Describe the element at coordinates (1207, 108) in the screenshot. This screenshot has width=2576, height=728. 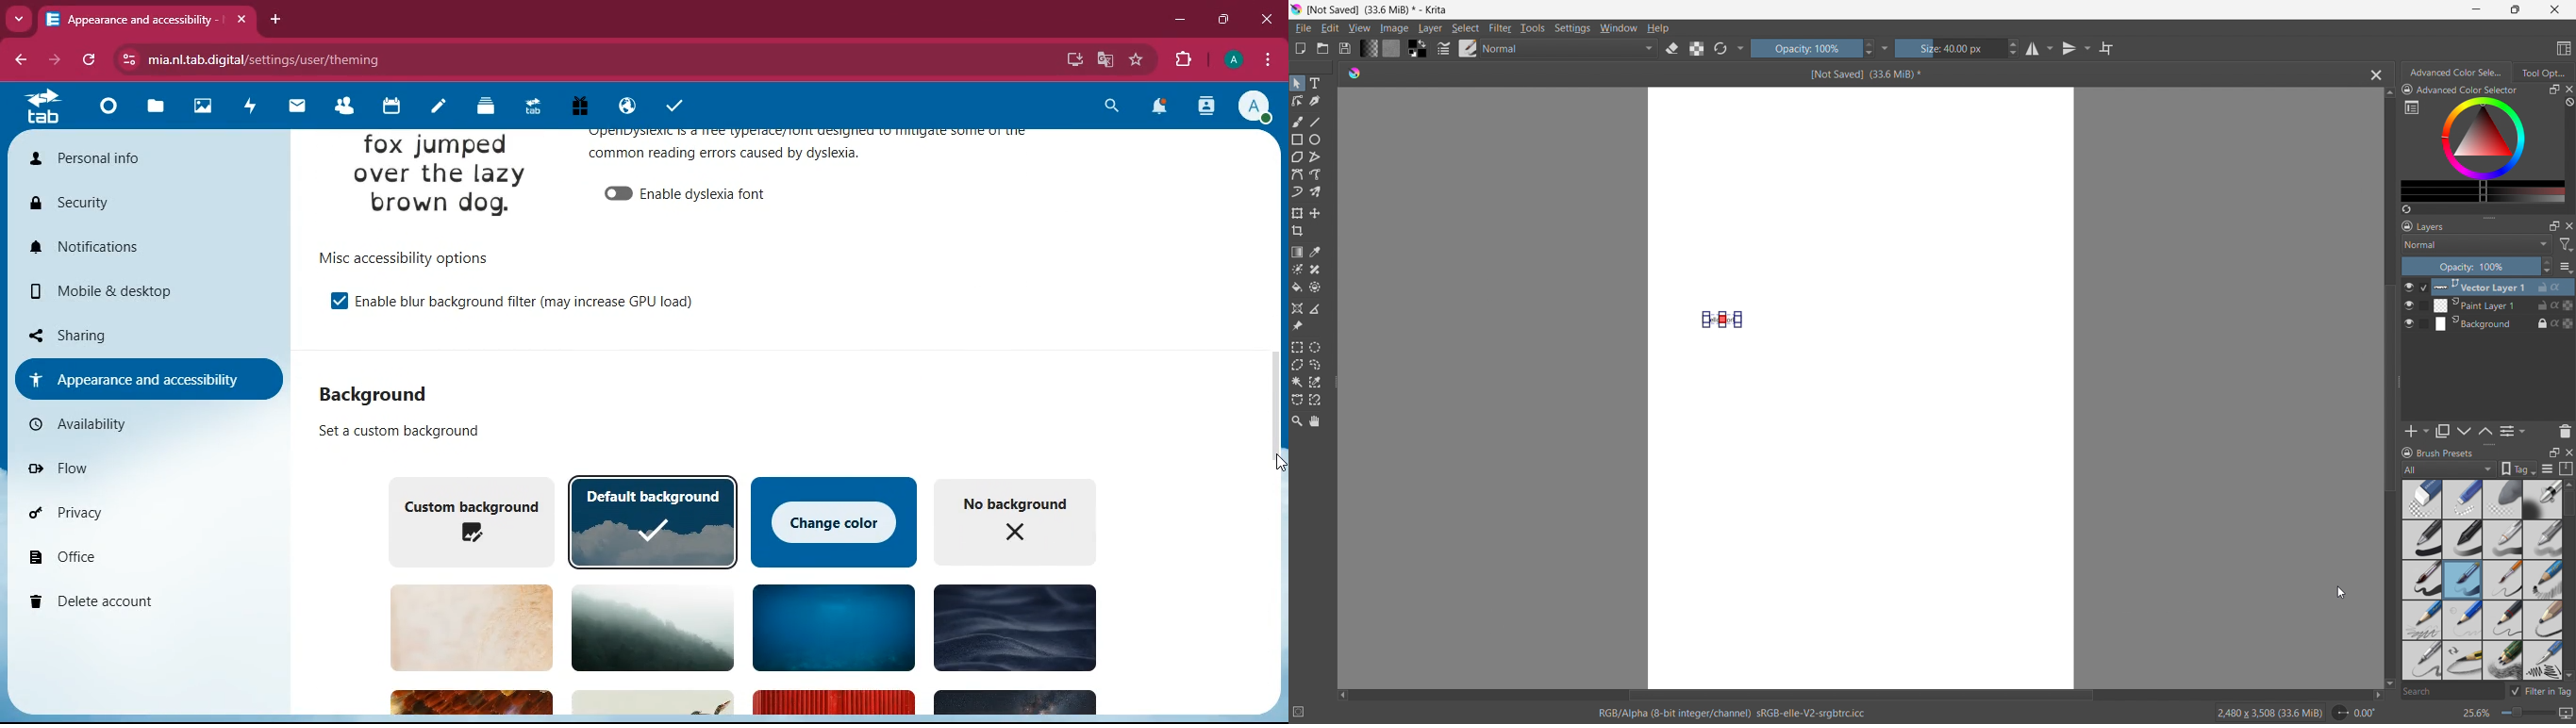
I see `activity` at that location.